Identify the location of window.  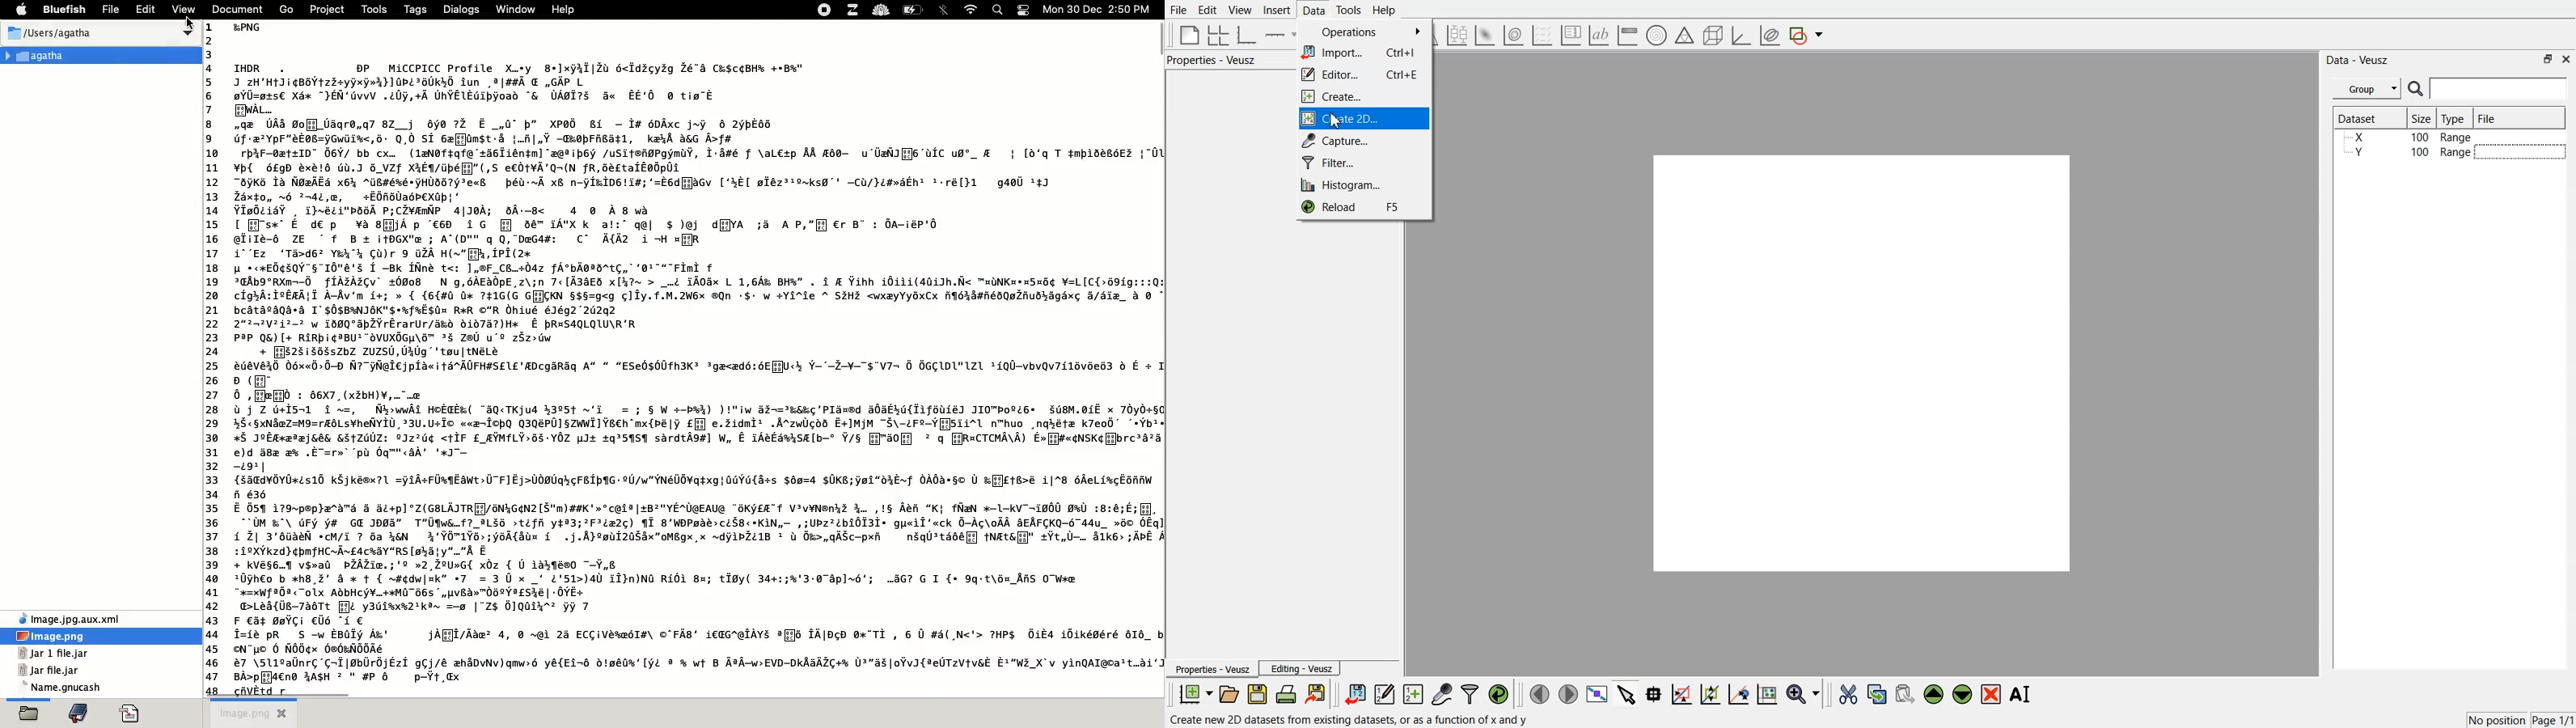
(517, 8).